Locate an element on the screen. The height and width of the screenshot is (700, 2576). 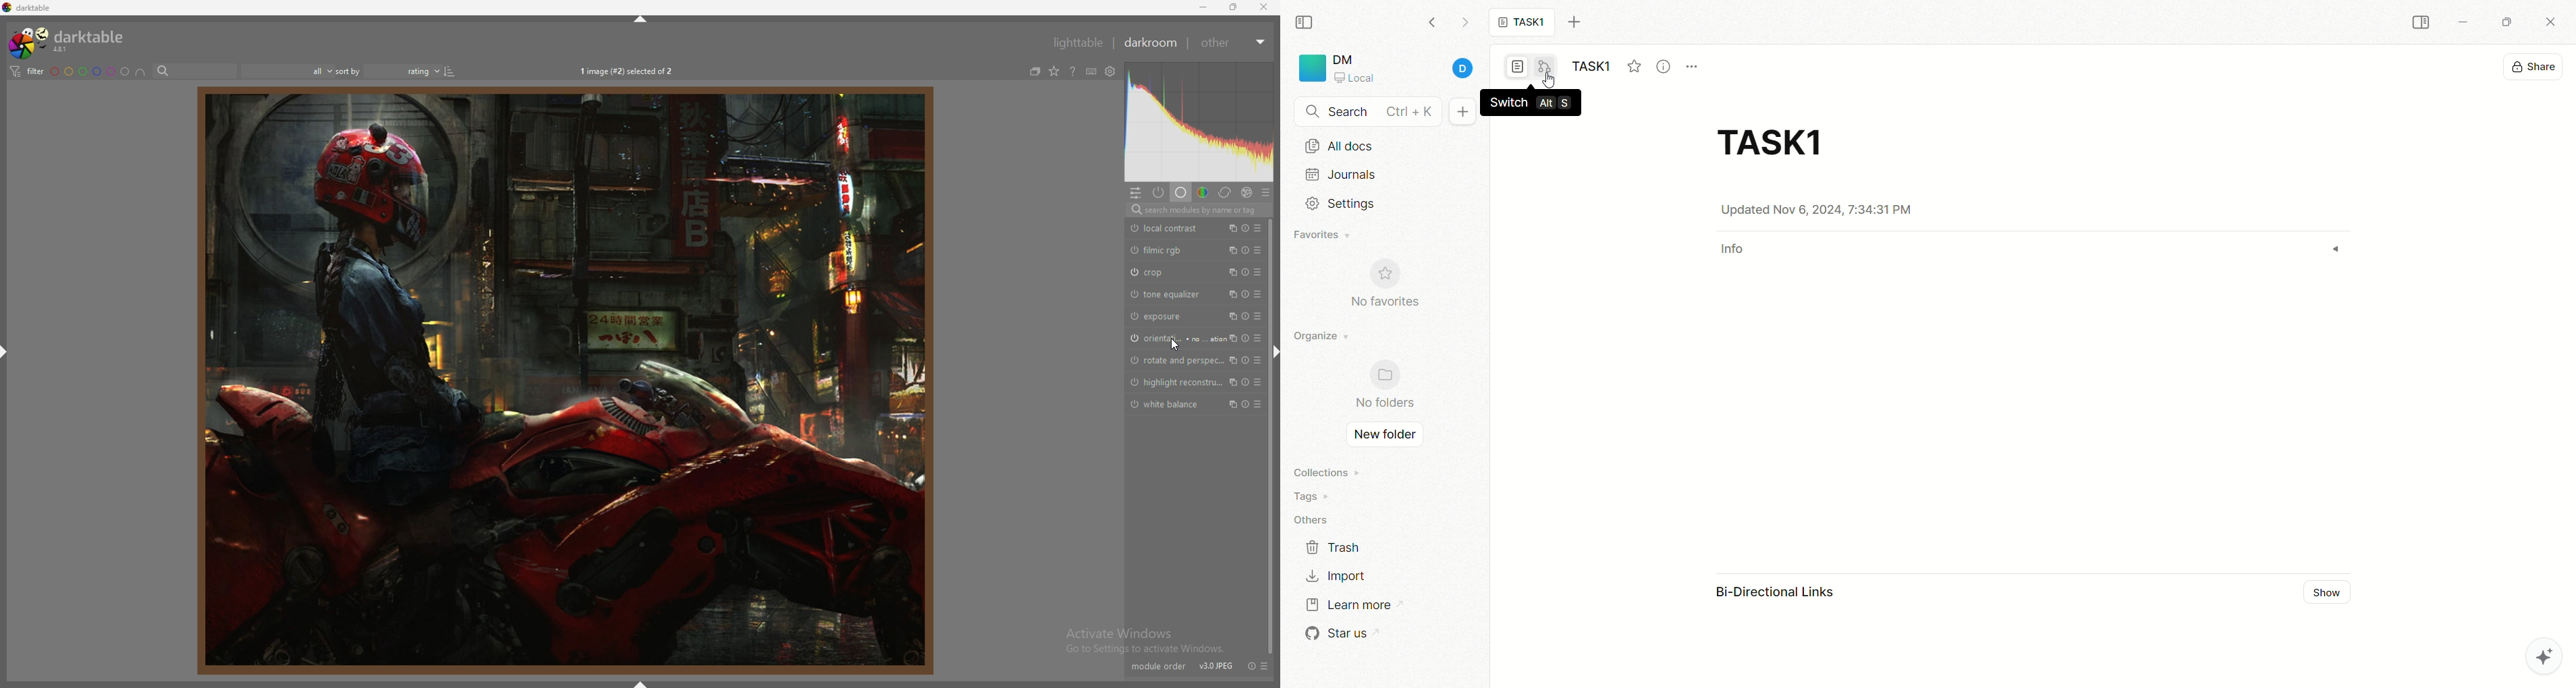
keyboard shortcuts is located at coordinates (1092, 71).